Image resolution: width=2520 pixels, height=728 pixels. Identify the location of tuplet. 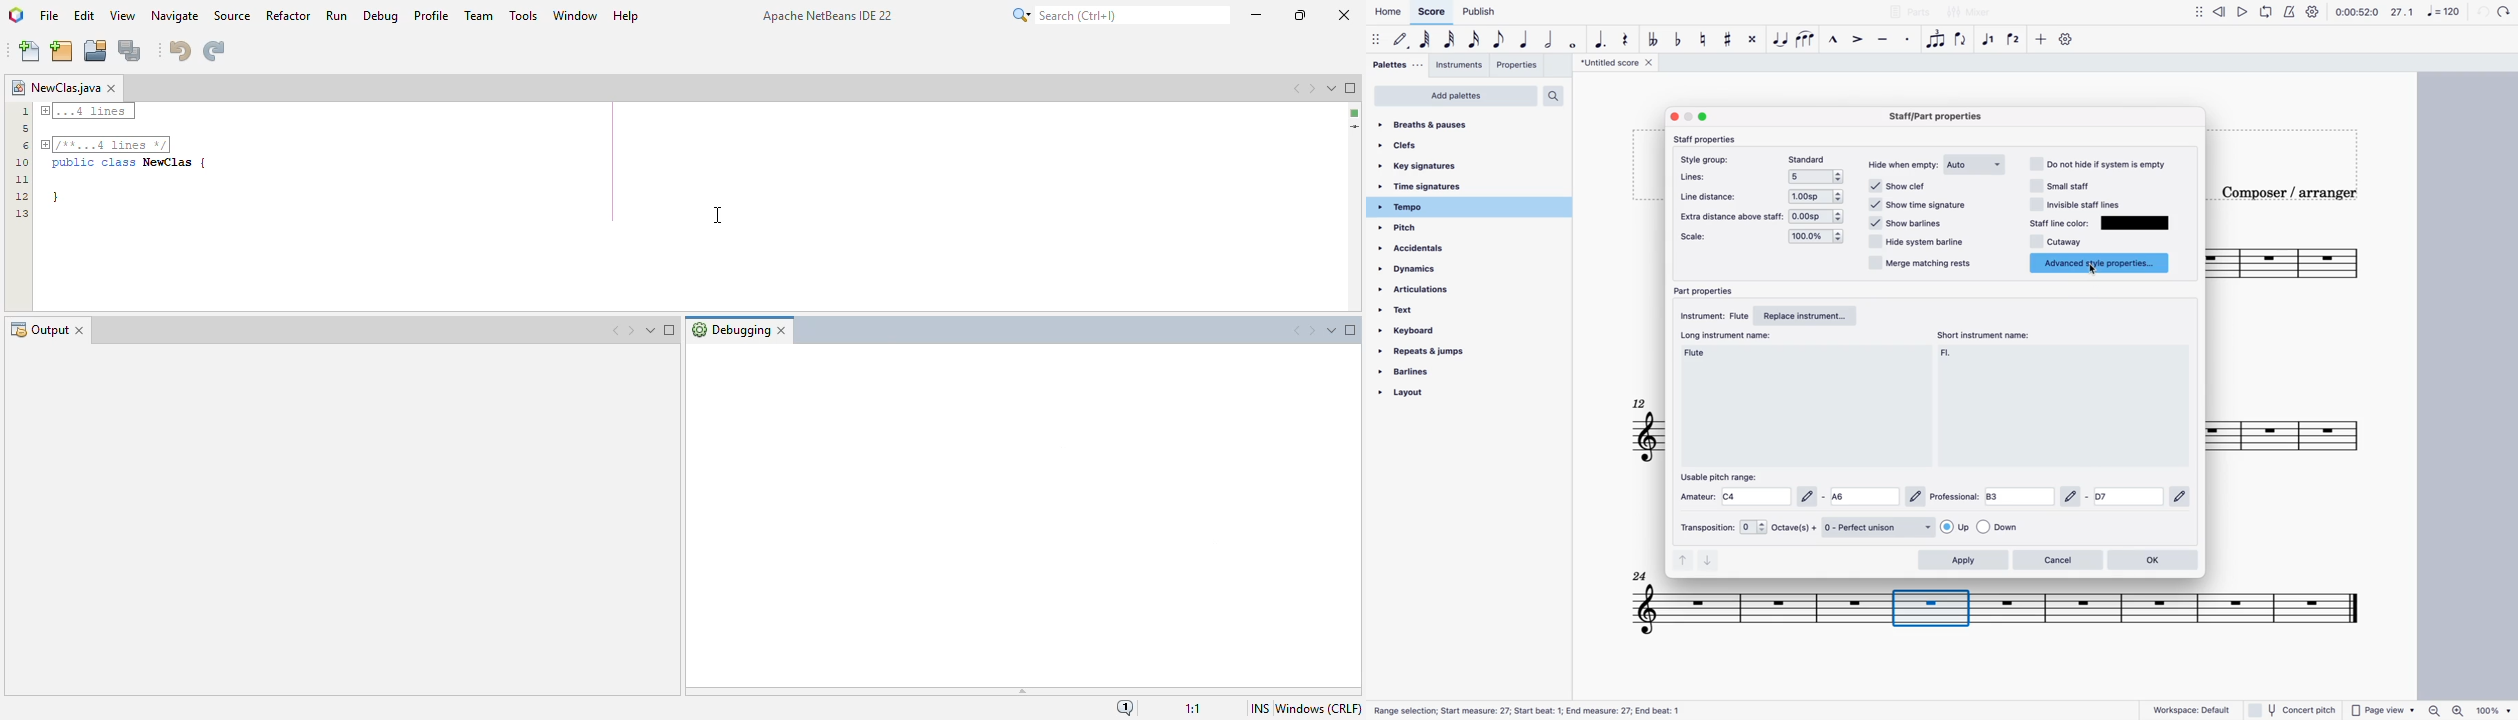
(1934, 40).